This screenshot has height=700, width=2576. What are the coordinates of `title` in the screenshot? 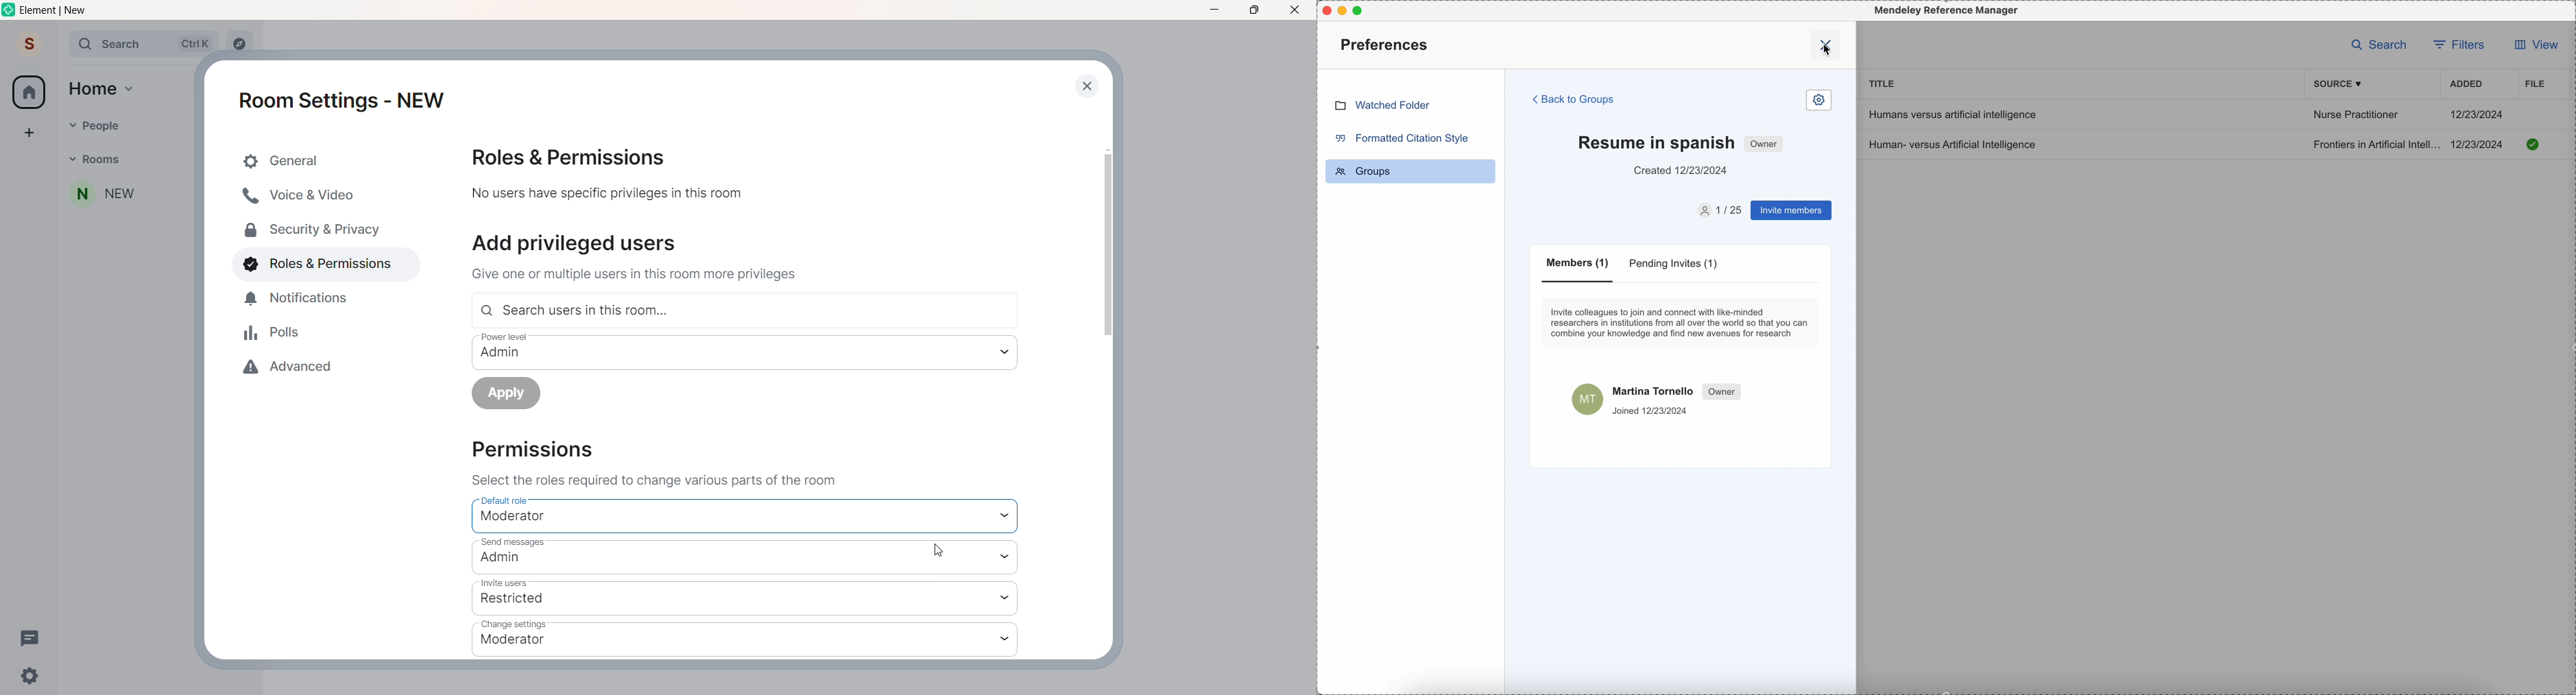 It's located at (58, 10).